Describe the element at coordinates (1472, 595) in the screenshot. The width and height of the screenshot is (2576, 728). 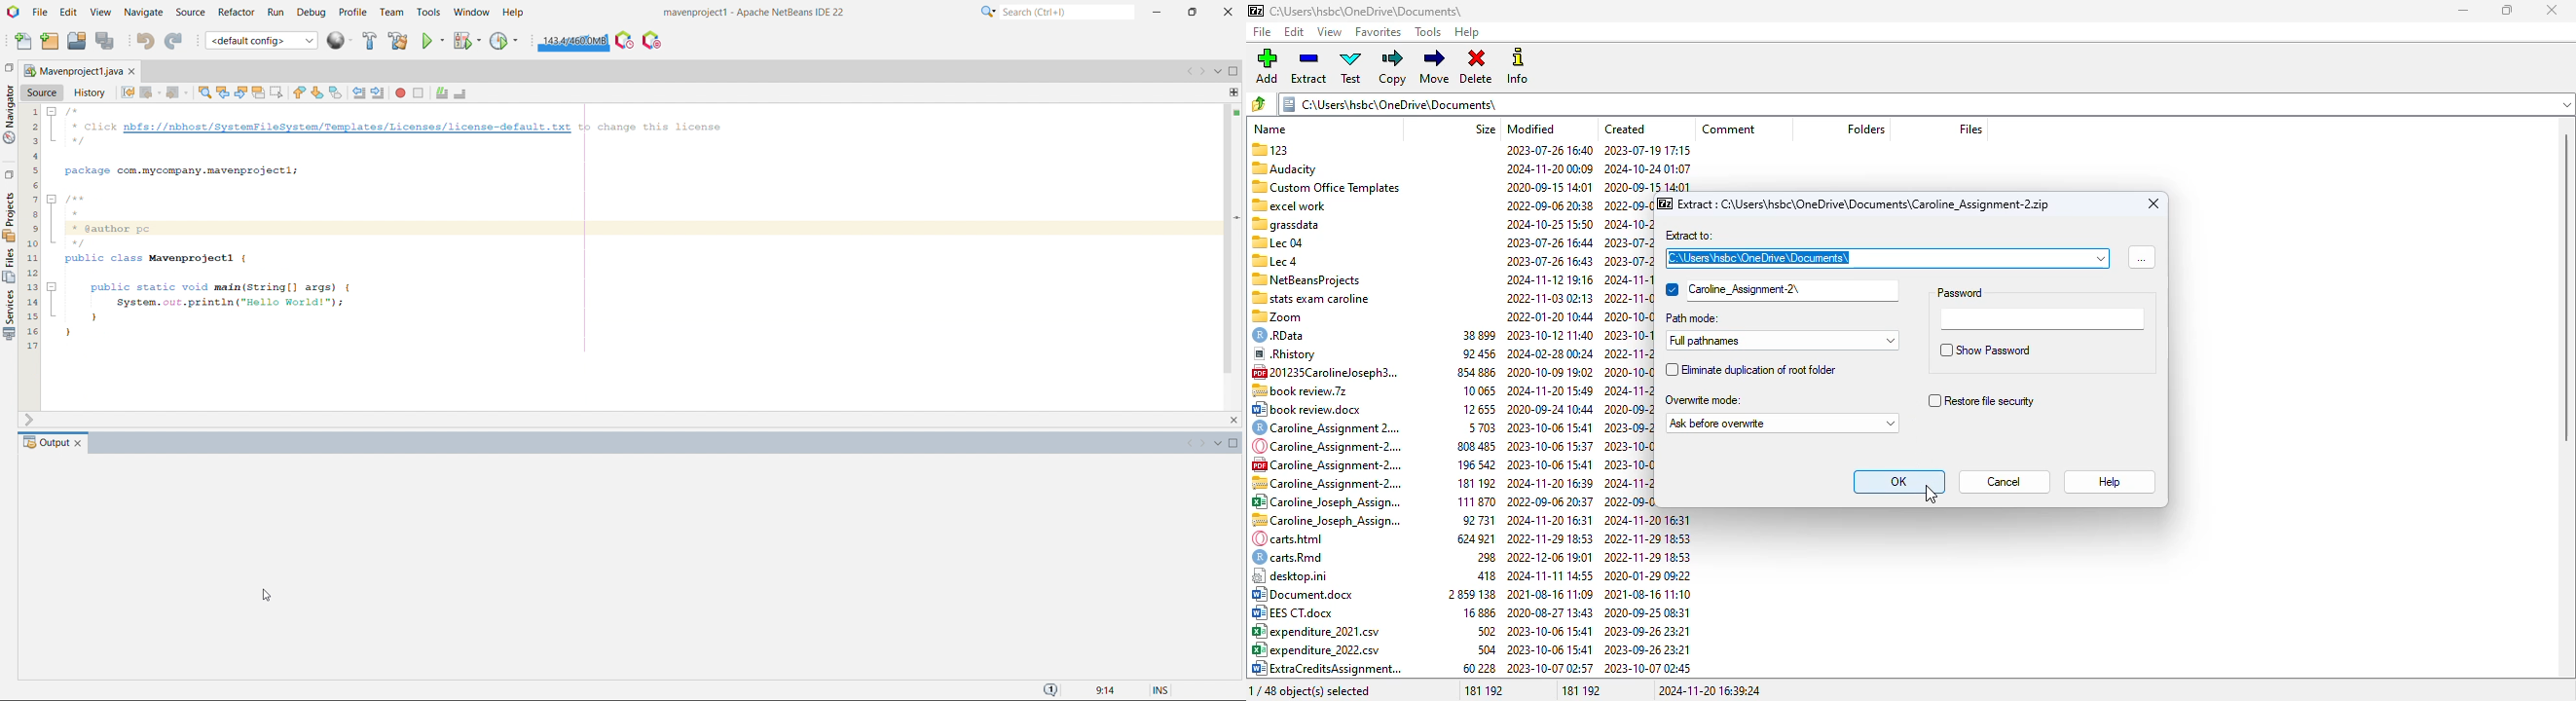
I see `Document.docx: 2859138 2021-08-16 11:09 2021-08-16 11:10` at that location.